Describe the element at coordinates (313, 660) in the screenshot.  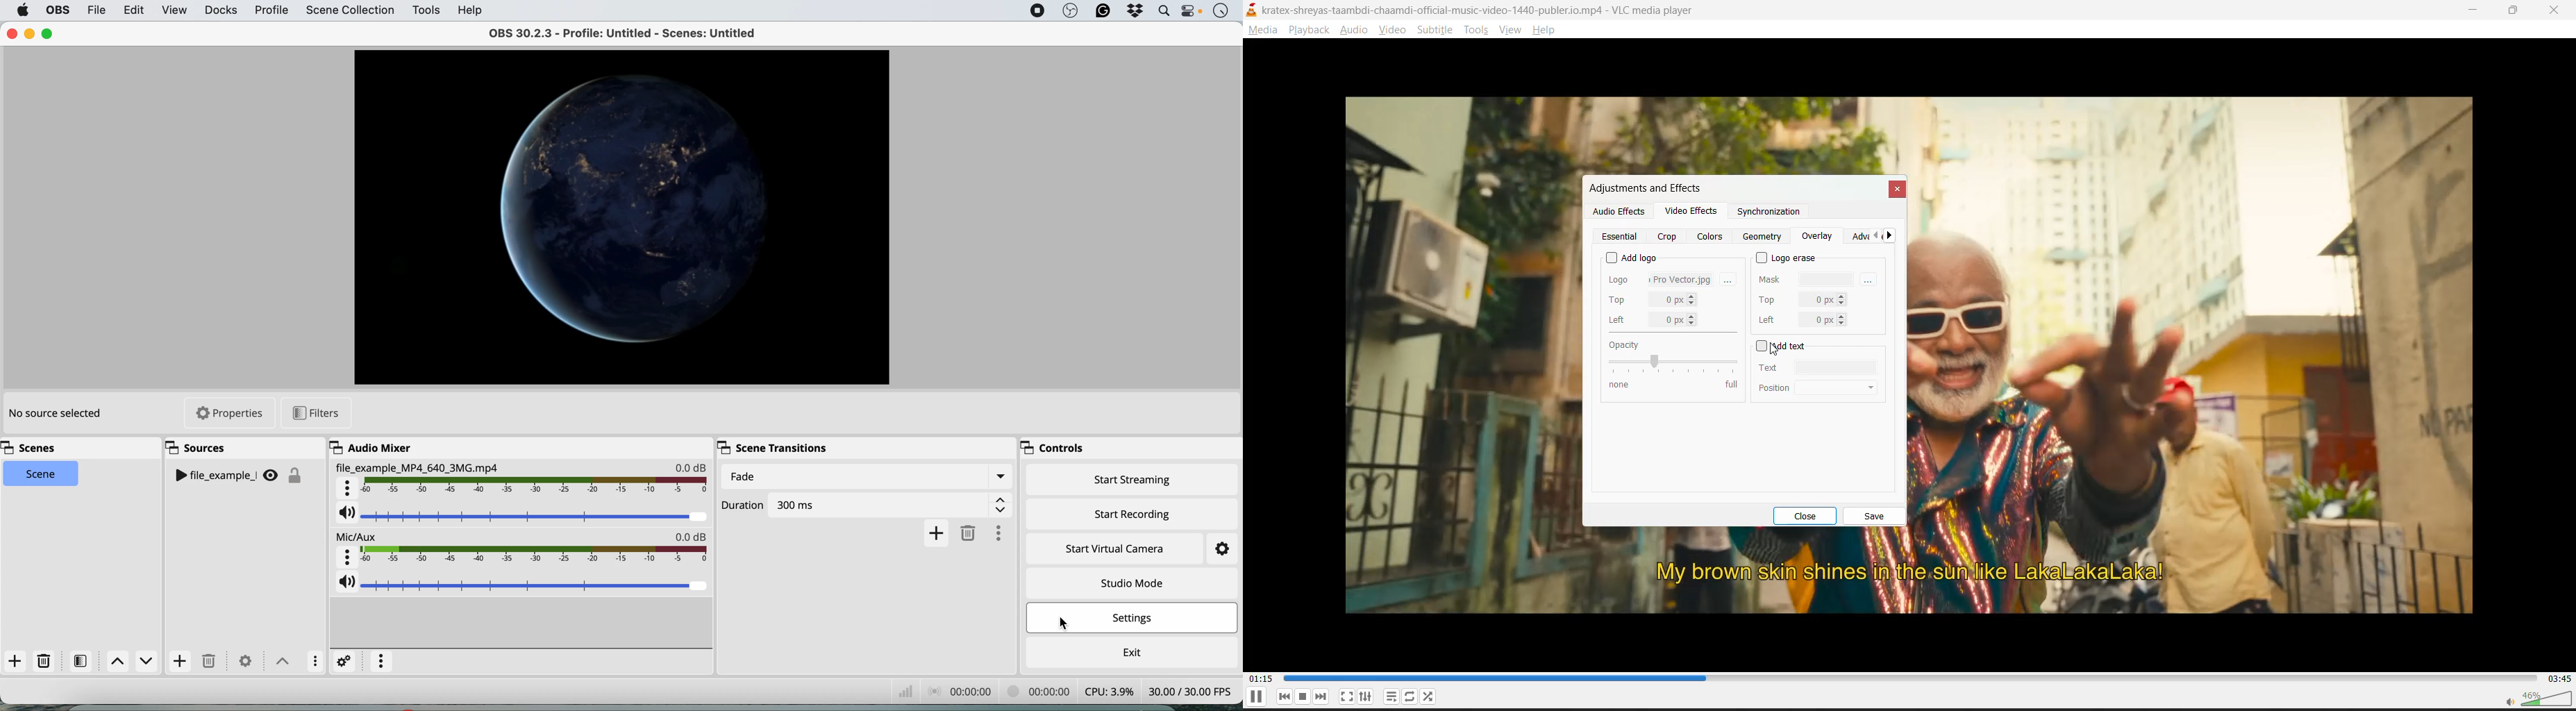
I see `more options` at that location.